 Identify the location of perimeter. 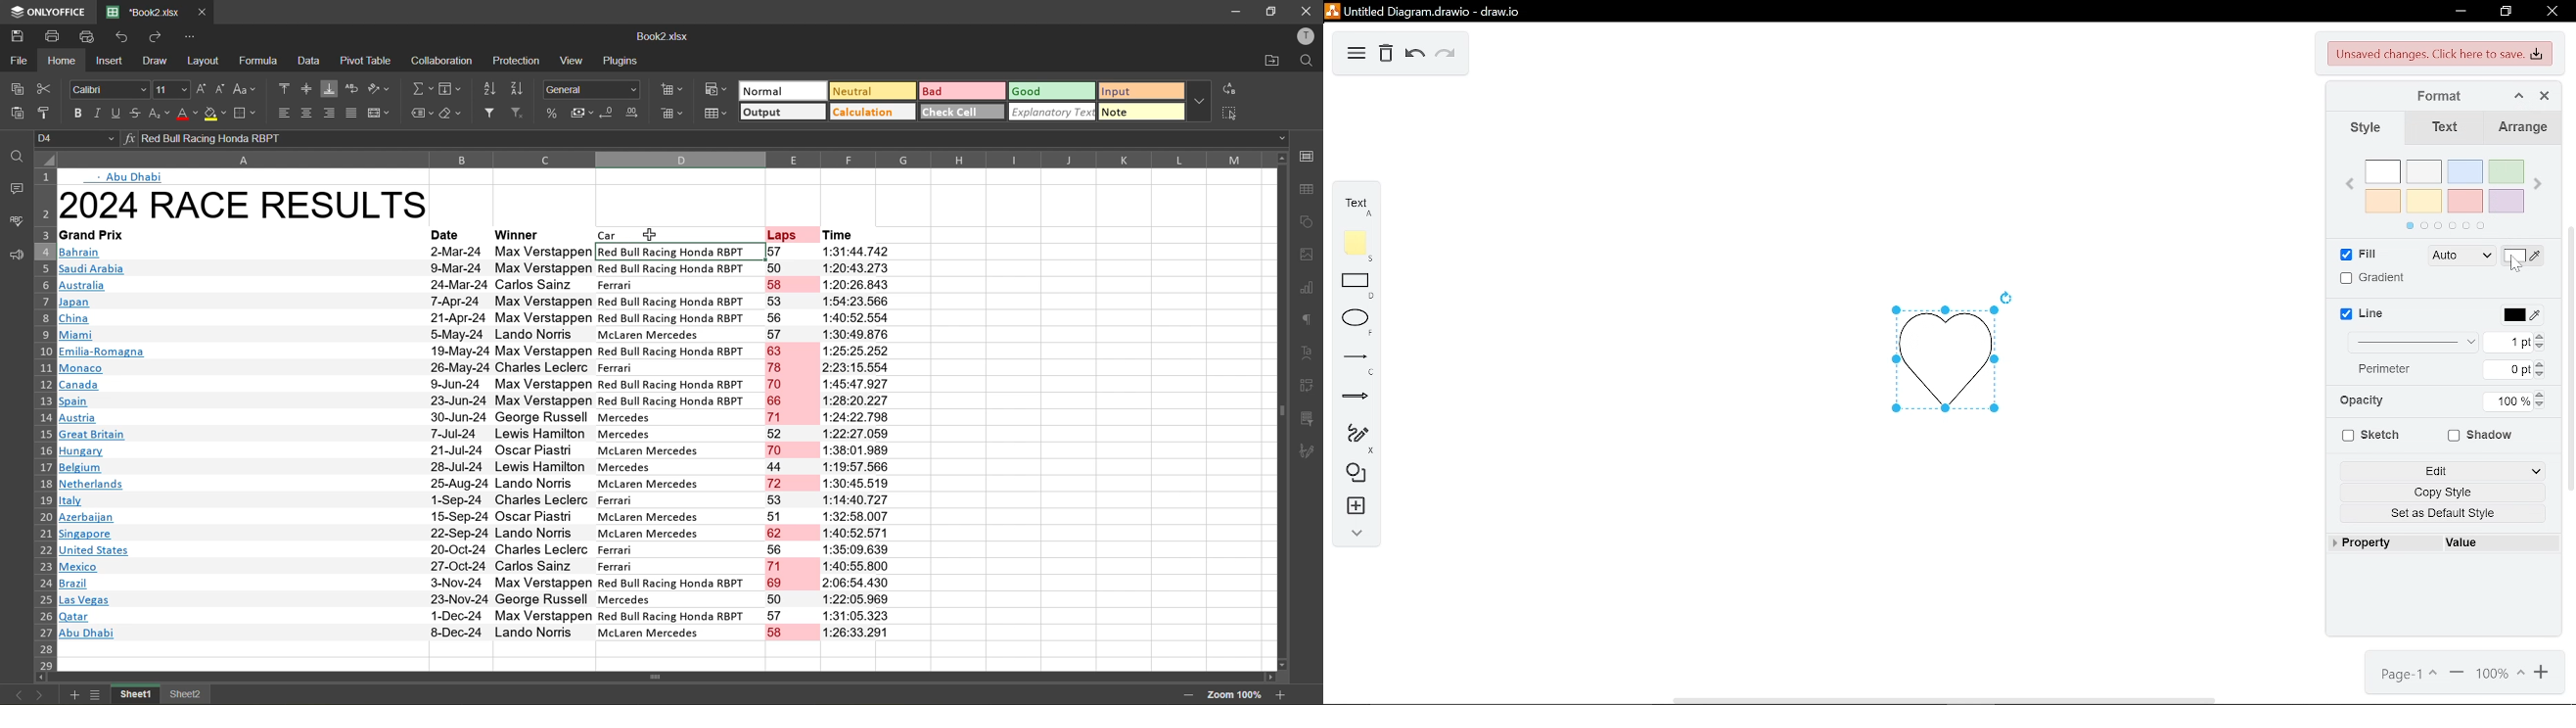
(2391, 370).